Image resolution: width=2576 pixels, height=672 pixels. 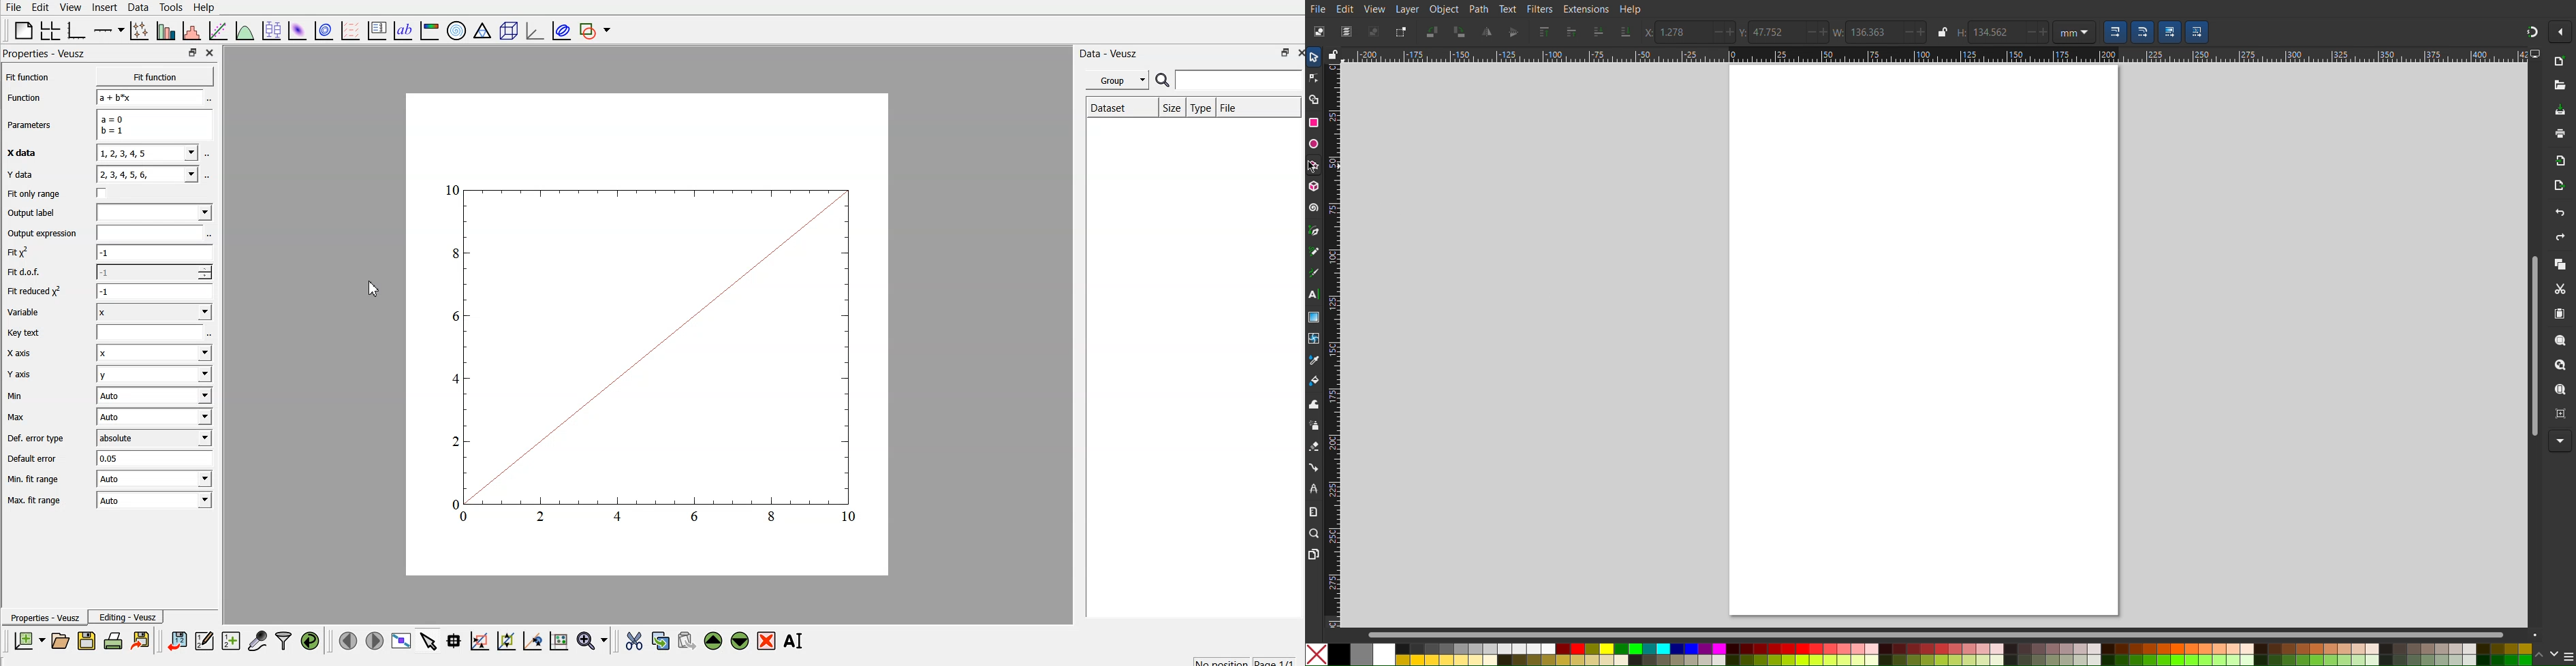 I want to click on X data, so click(x=40, y=153).